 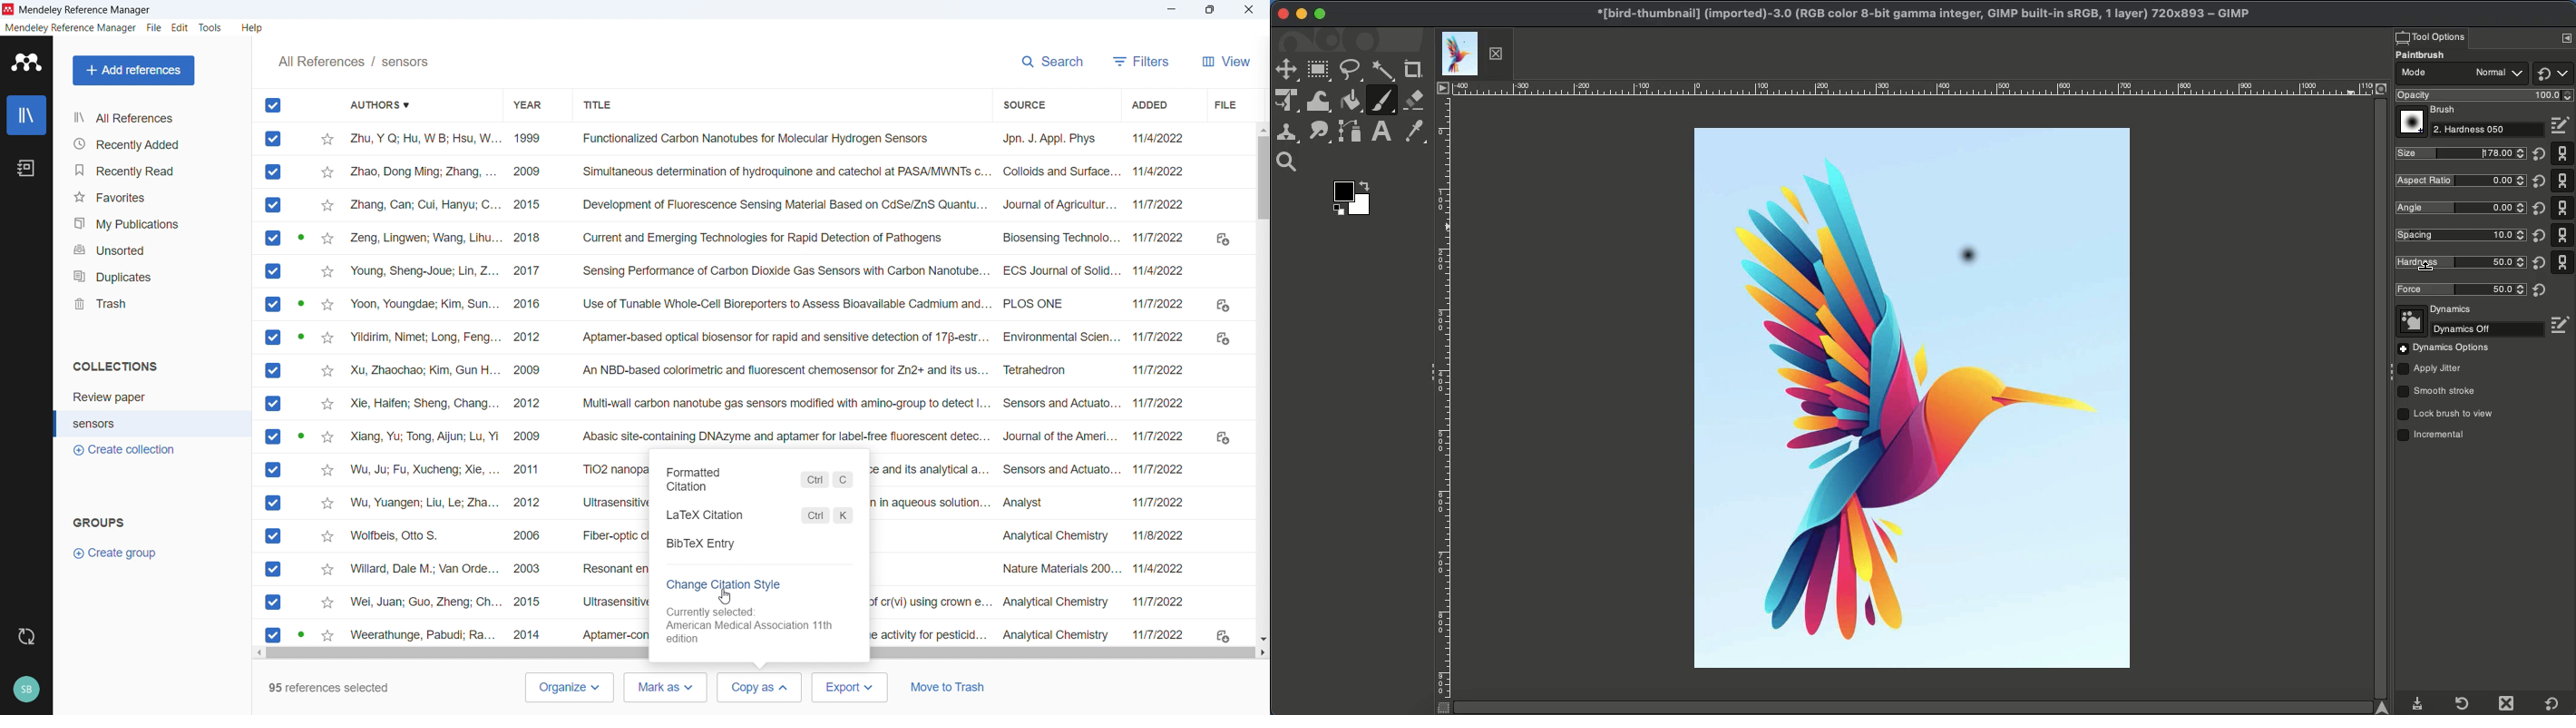 I want to click on Scroll right, so click(x=1263, y=653).